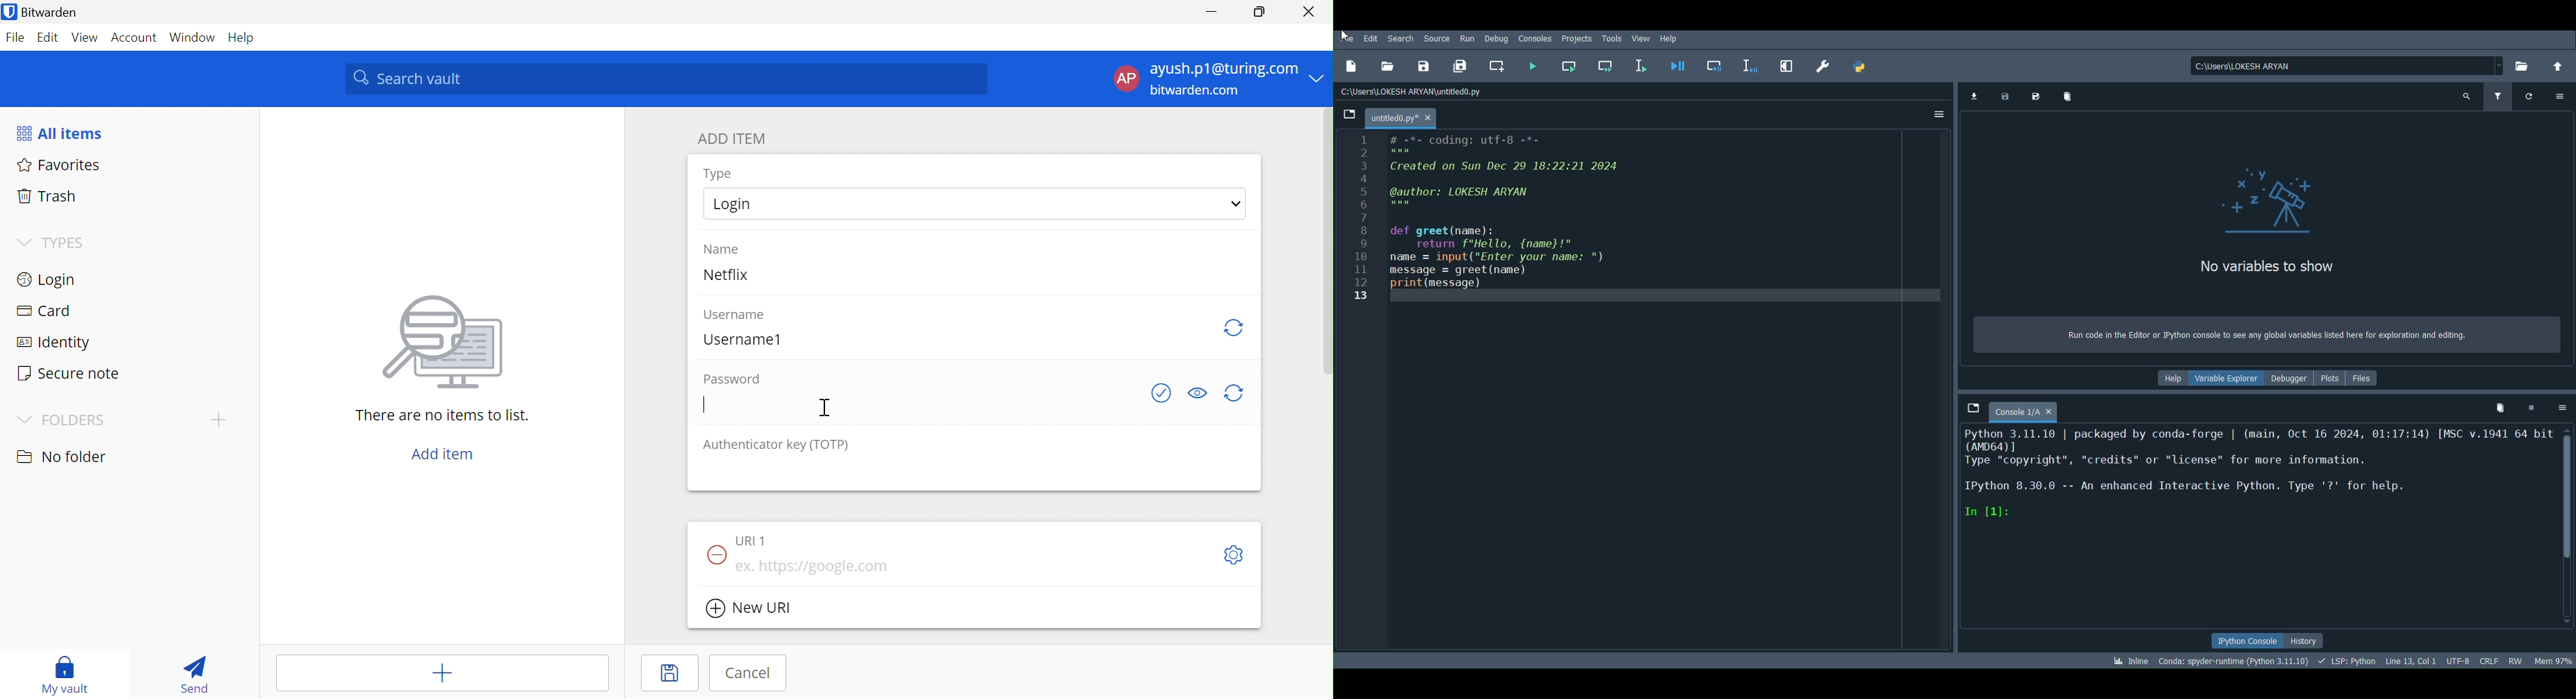 The height and width of the screenshot is (700, 2576). What do you see at coordinates (1784, 64) in the screenshot?
I see `Maximize current pane (Ctrl + Alt + Shift + M)` at bounding box center [1784, 64].